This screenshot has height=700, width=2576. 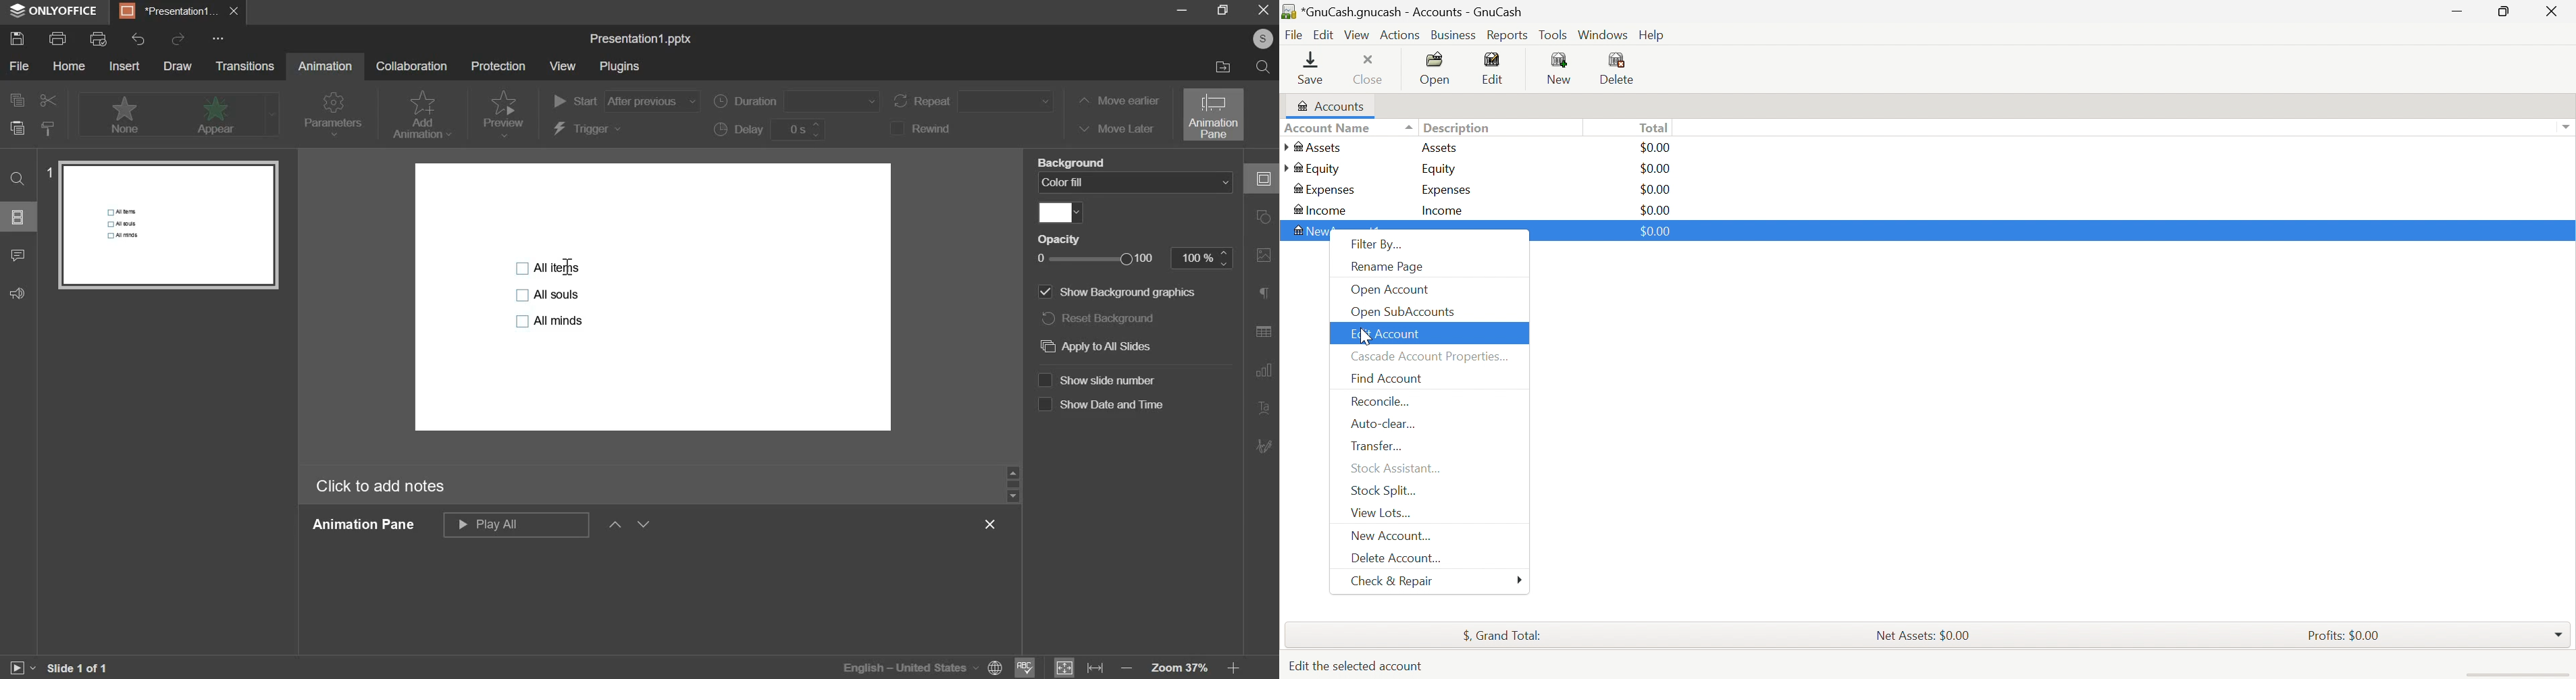 What do you see at coordinates (138, 40) in the screenshot?
I see `undo` at bounding box center [138, 40].